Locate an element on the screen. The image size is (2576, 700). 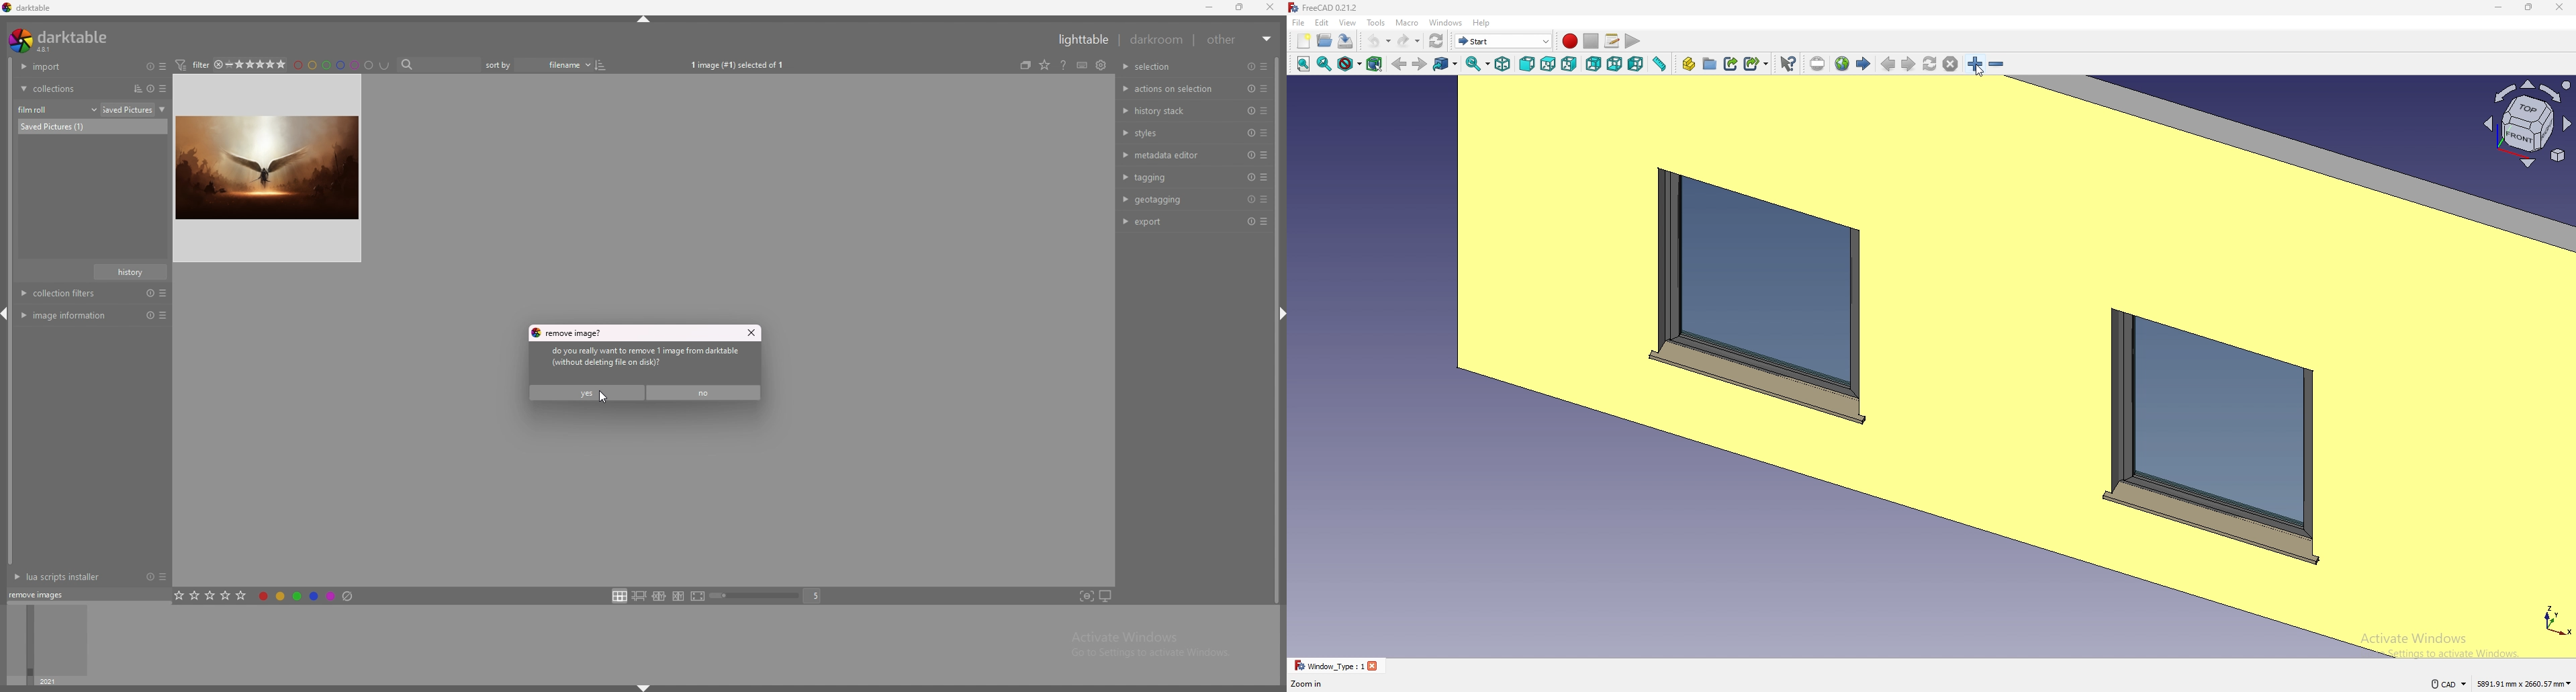
navigation style is located at coordinates (2448, 684).